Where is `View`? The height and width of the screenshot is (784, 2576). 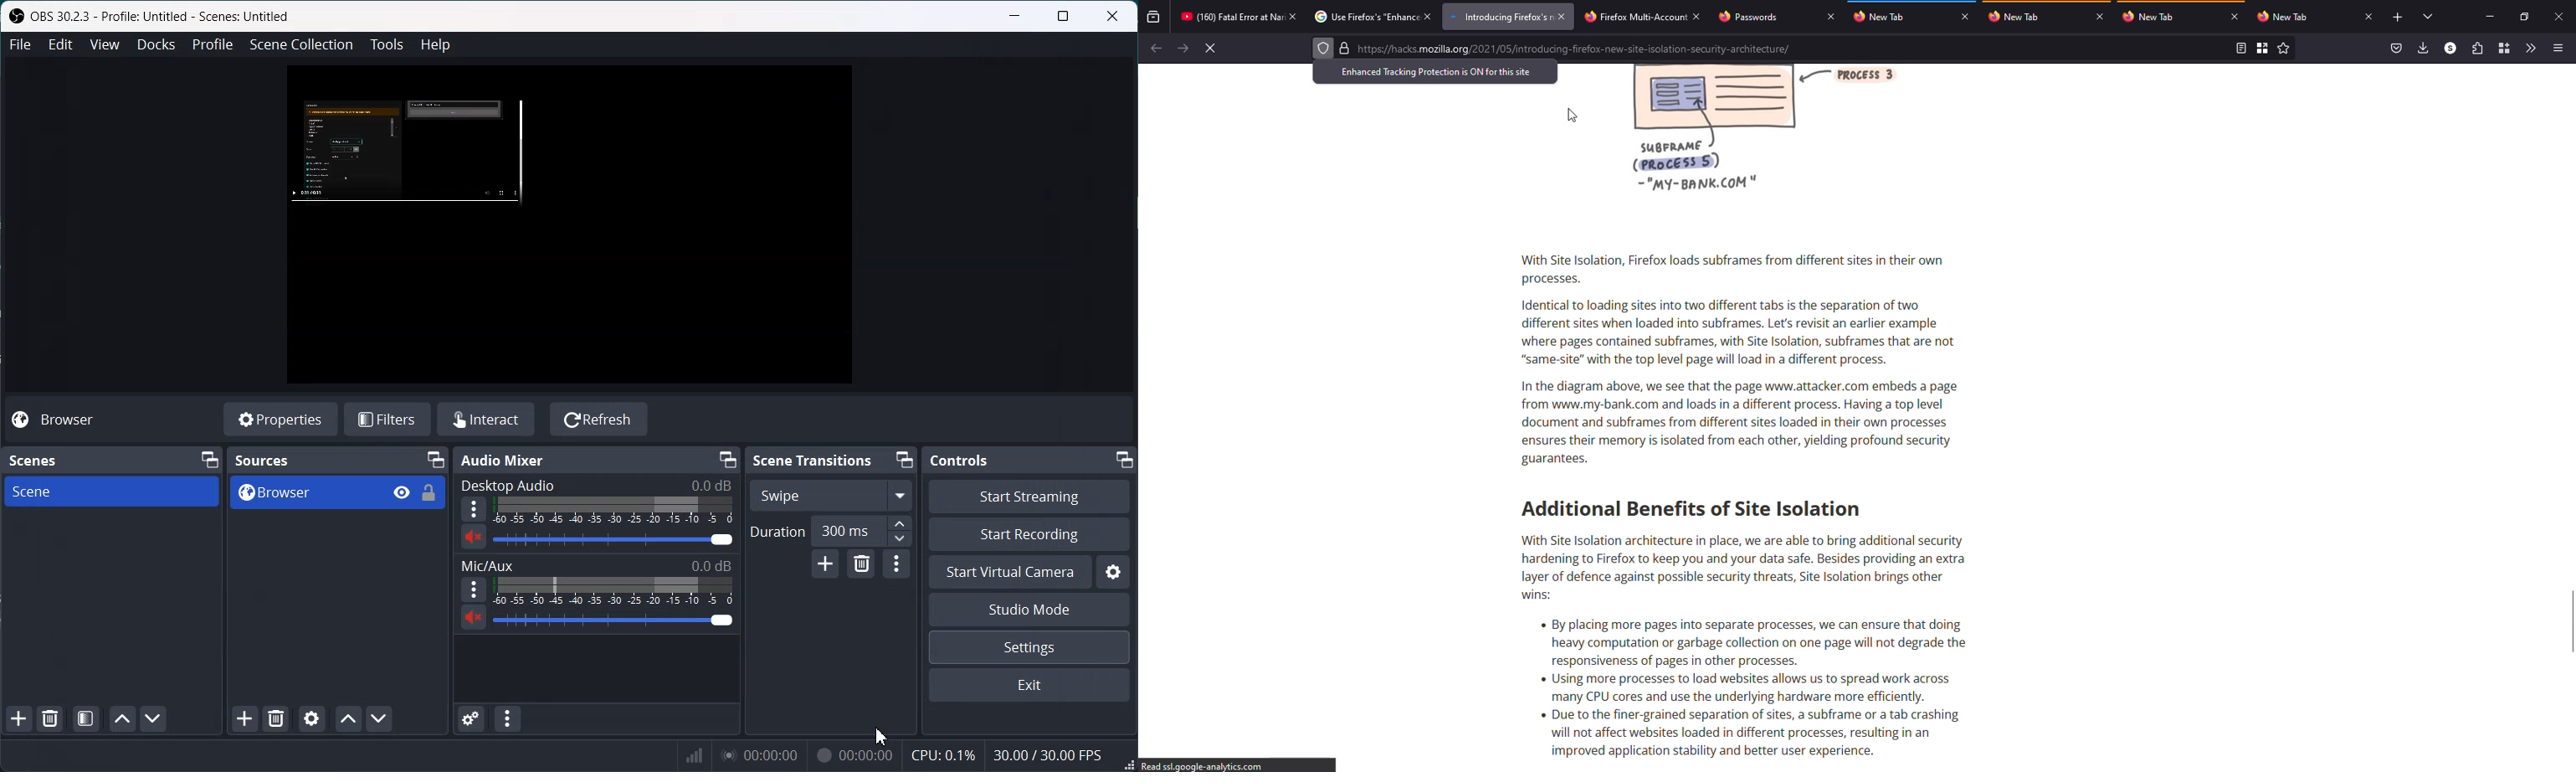
View is located at coordinates (105, 44).